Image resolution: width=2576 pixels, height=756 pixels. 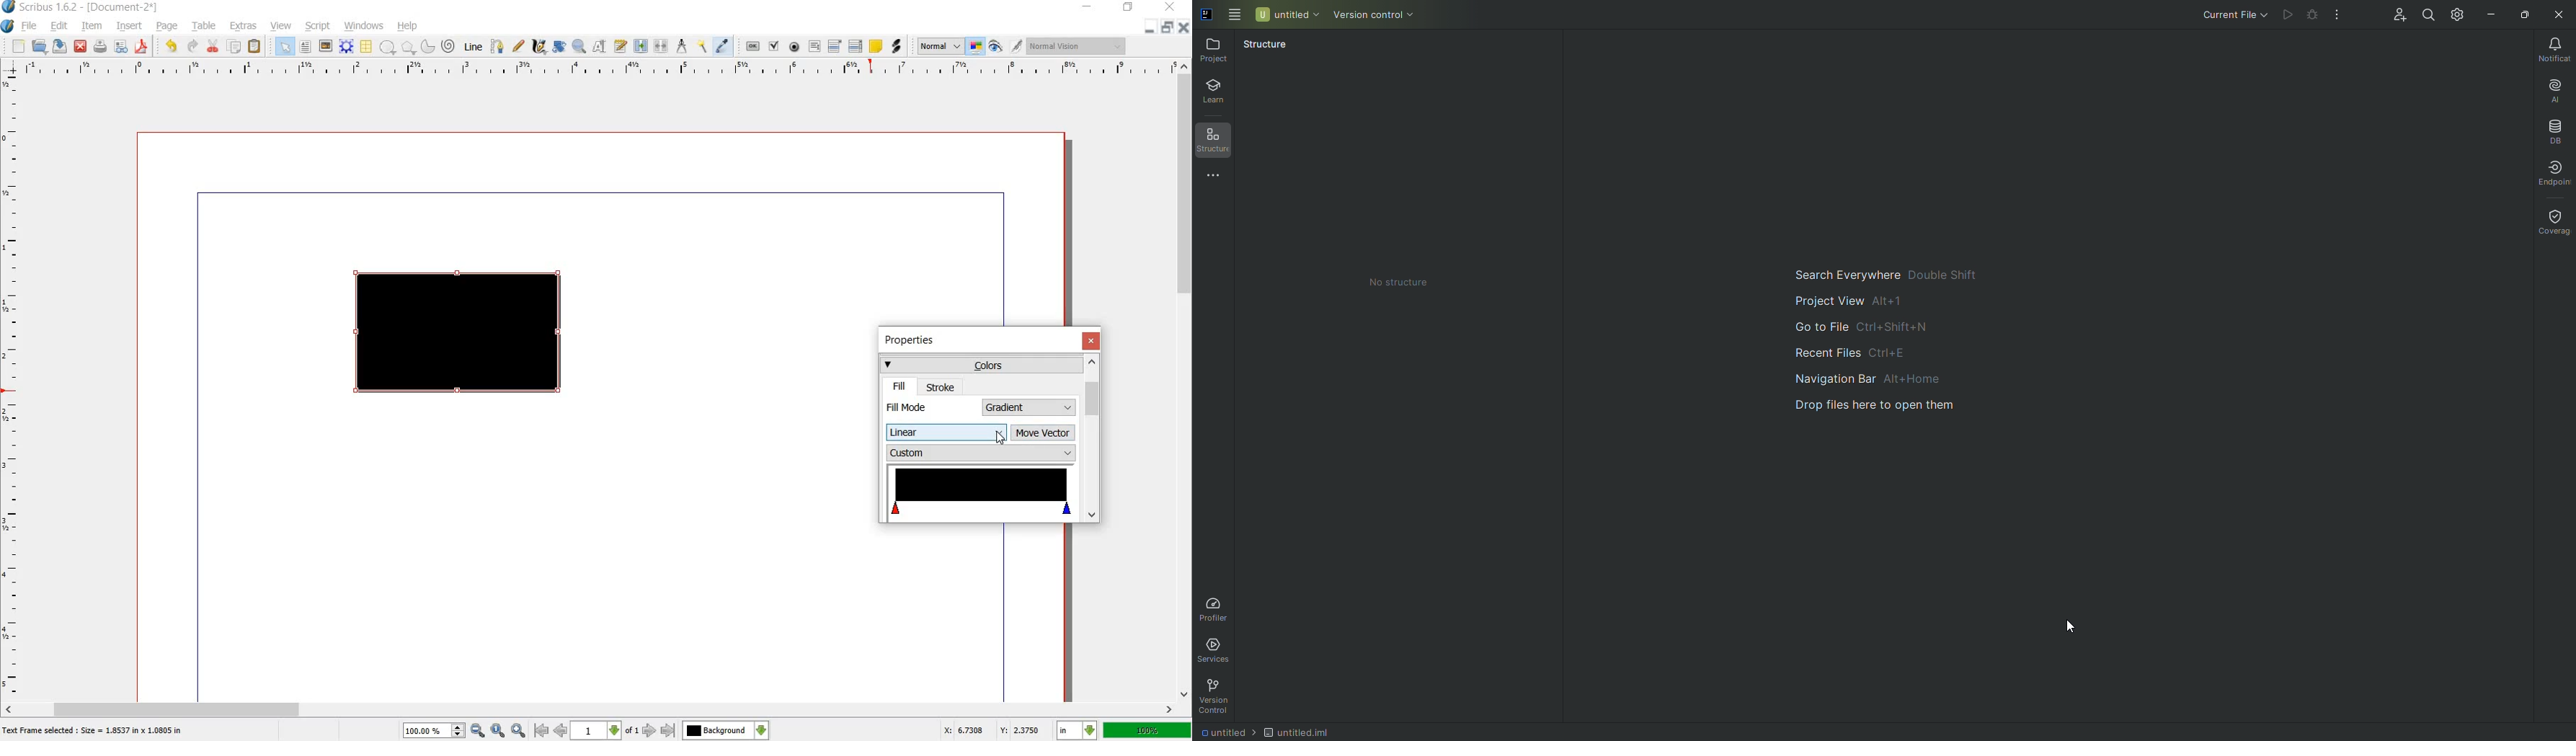 I want to click on scroll bar, so click(x=1185, y=381).